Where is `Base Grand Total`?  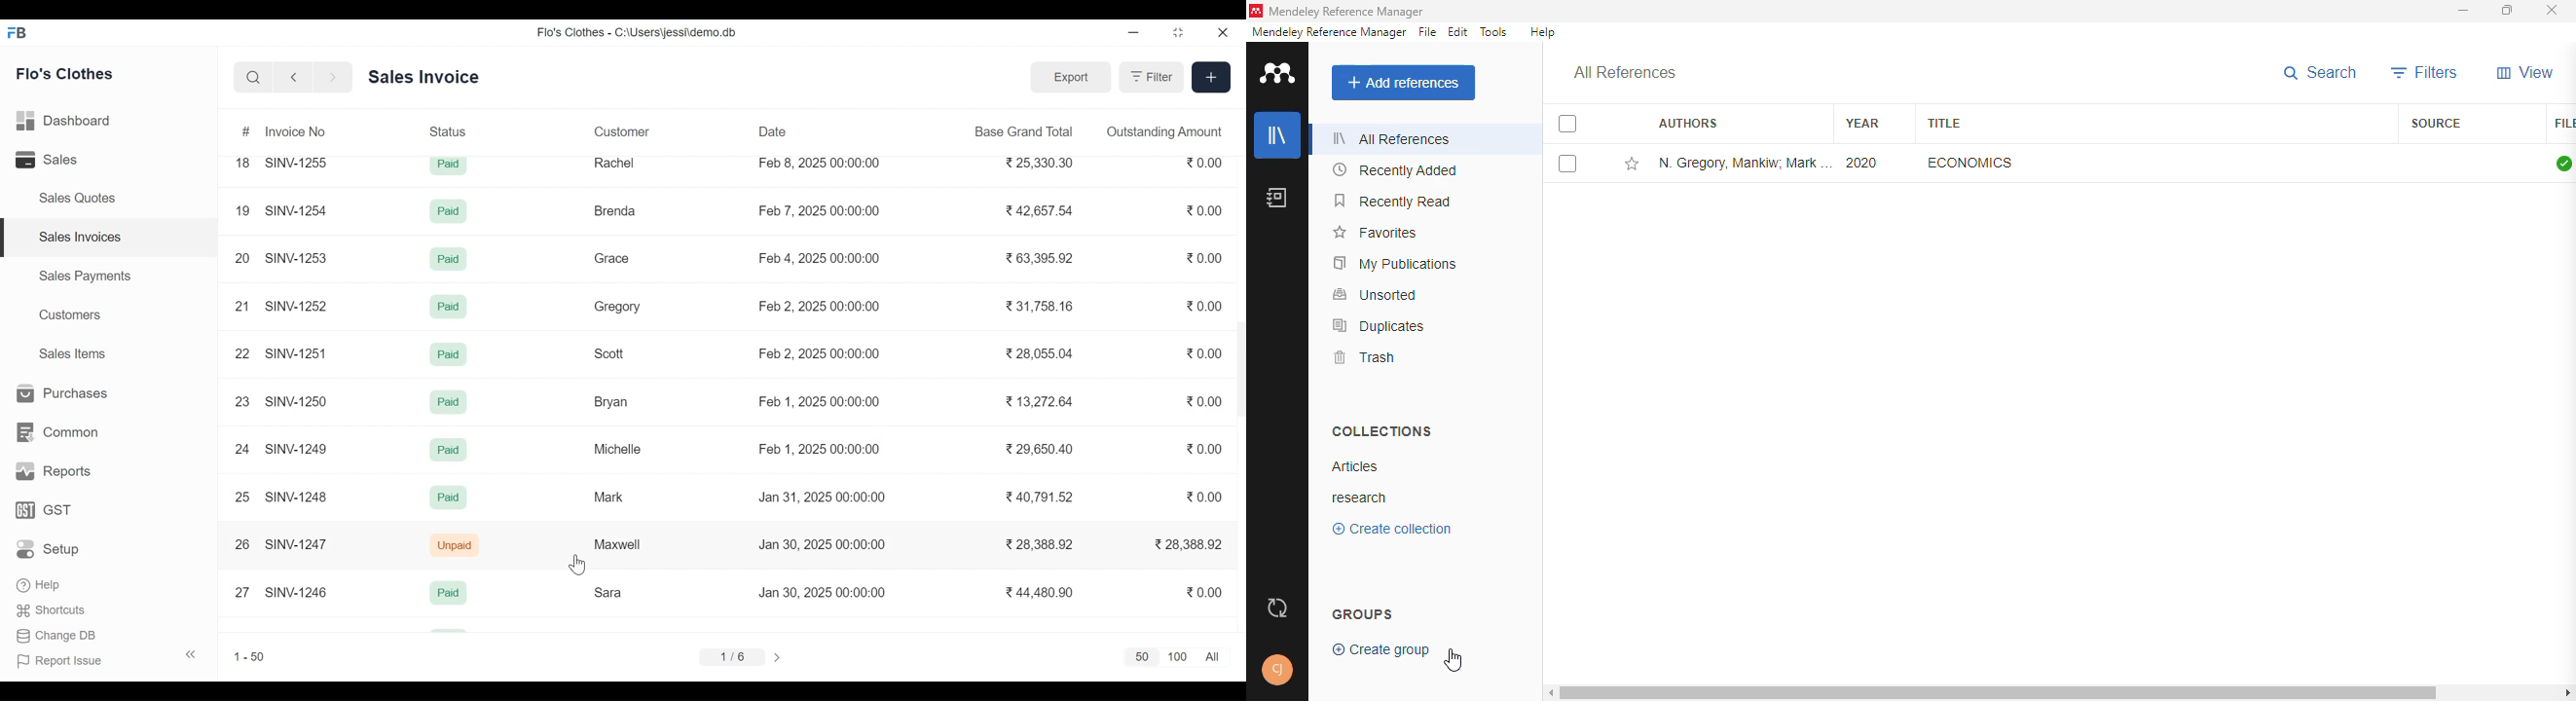
Base Grand Total is located at coordinates (1025, 130).